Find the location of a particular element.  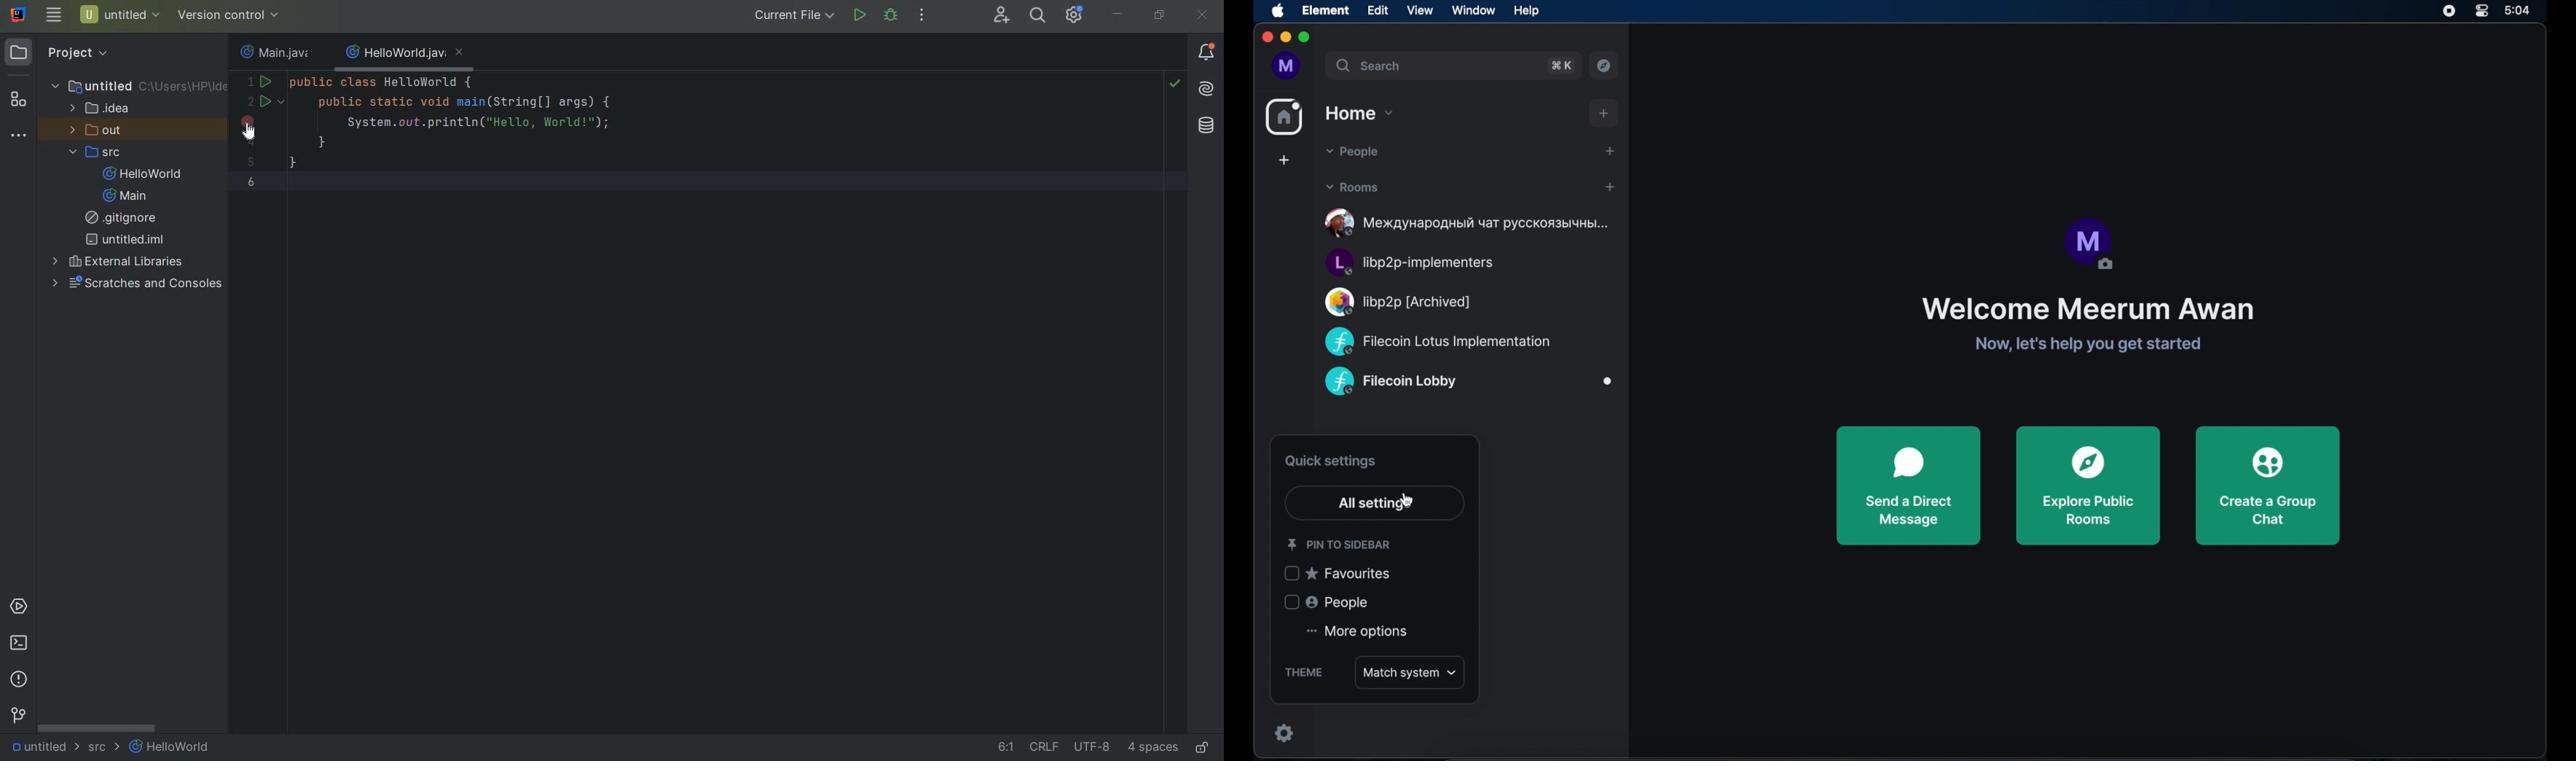

gitignore is located at coordinates (125, 219).